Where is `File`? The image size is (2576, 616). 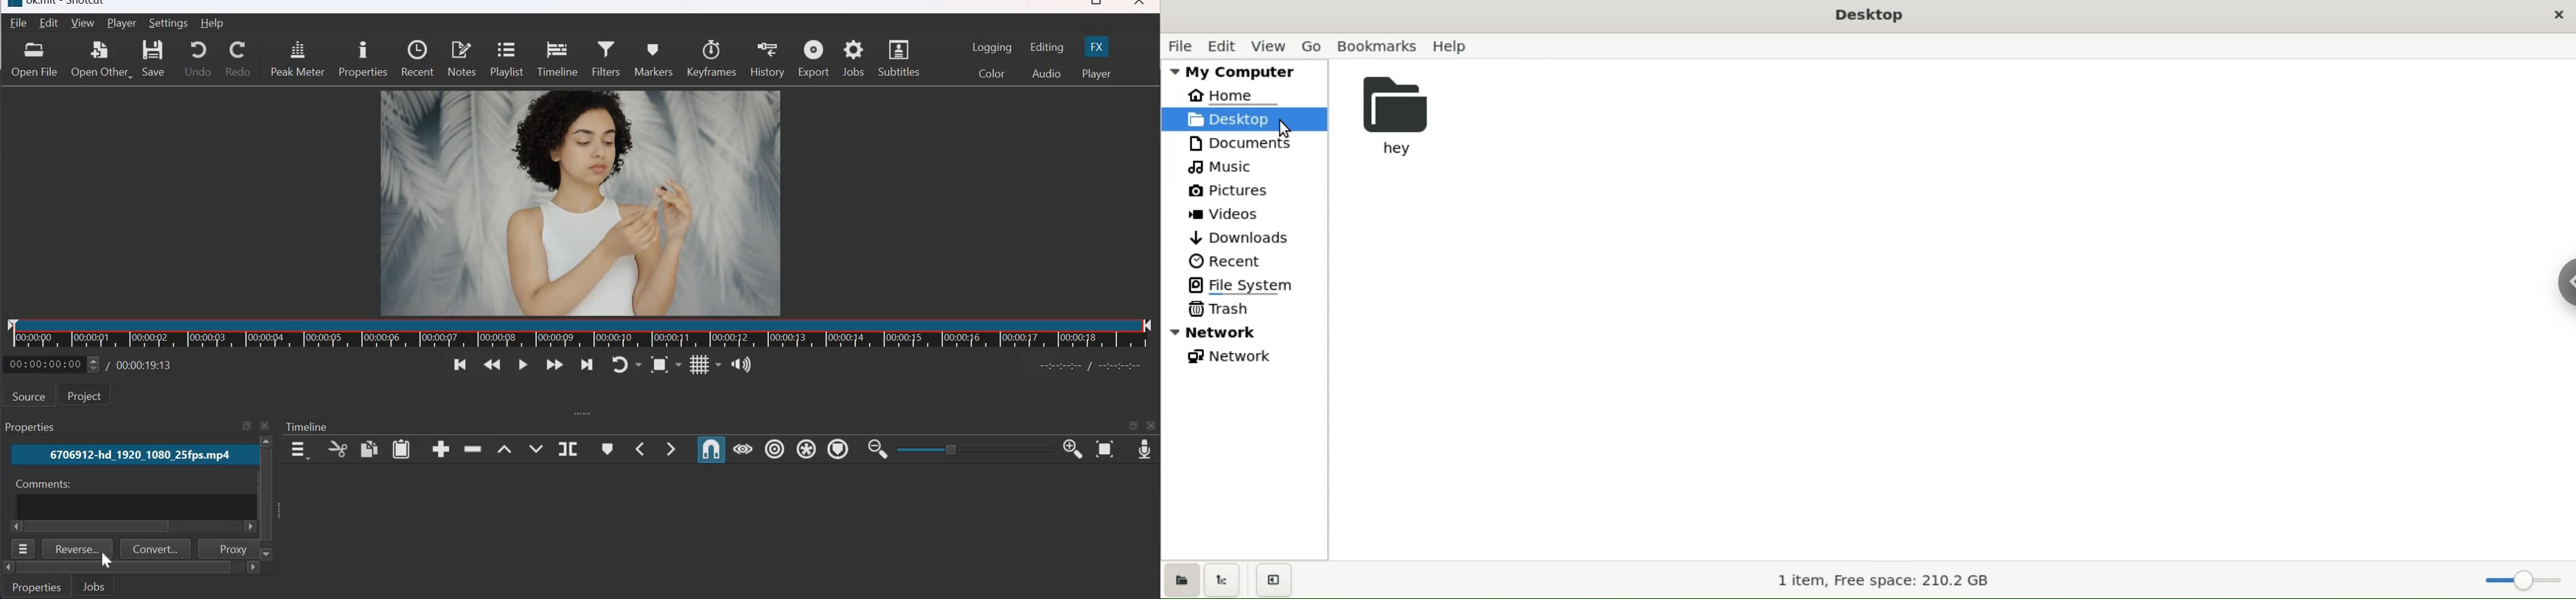 File is located at coordinates (16, 24).